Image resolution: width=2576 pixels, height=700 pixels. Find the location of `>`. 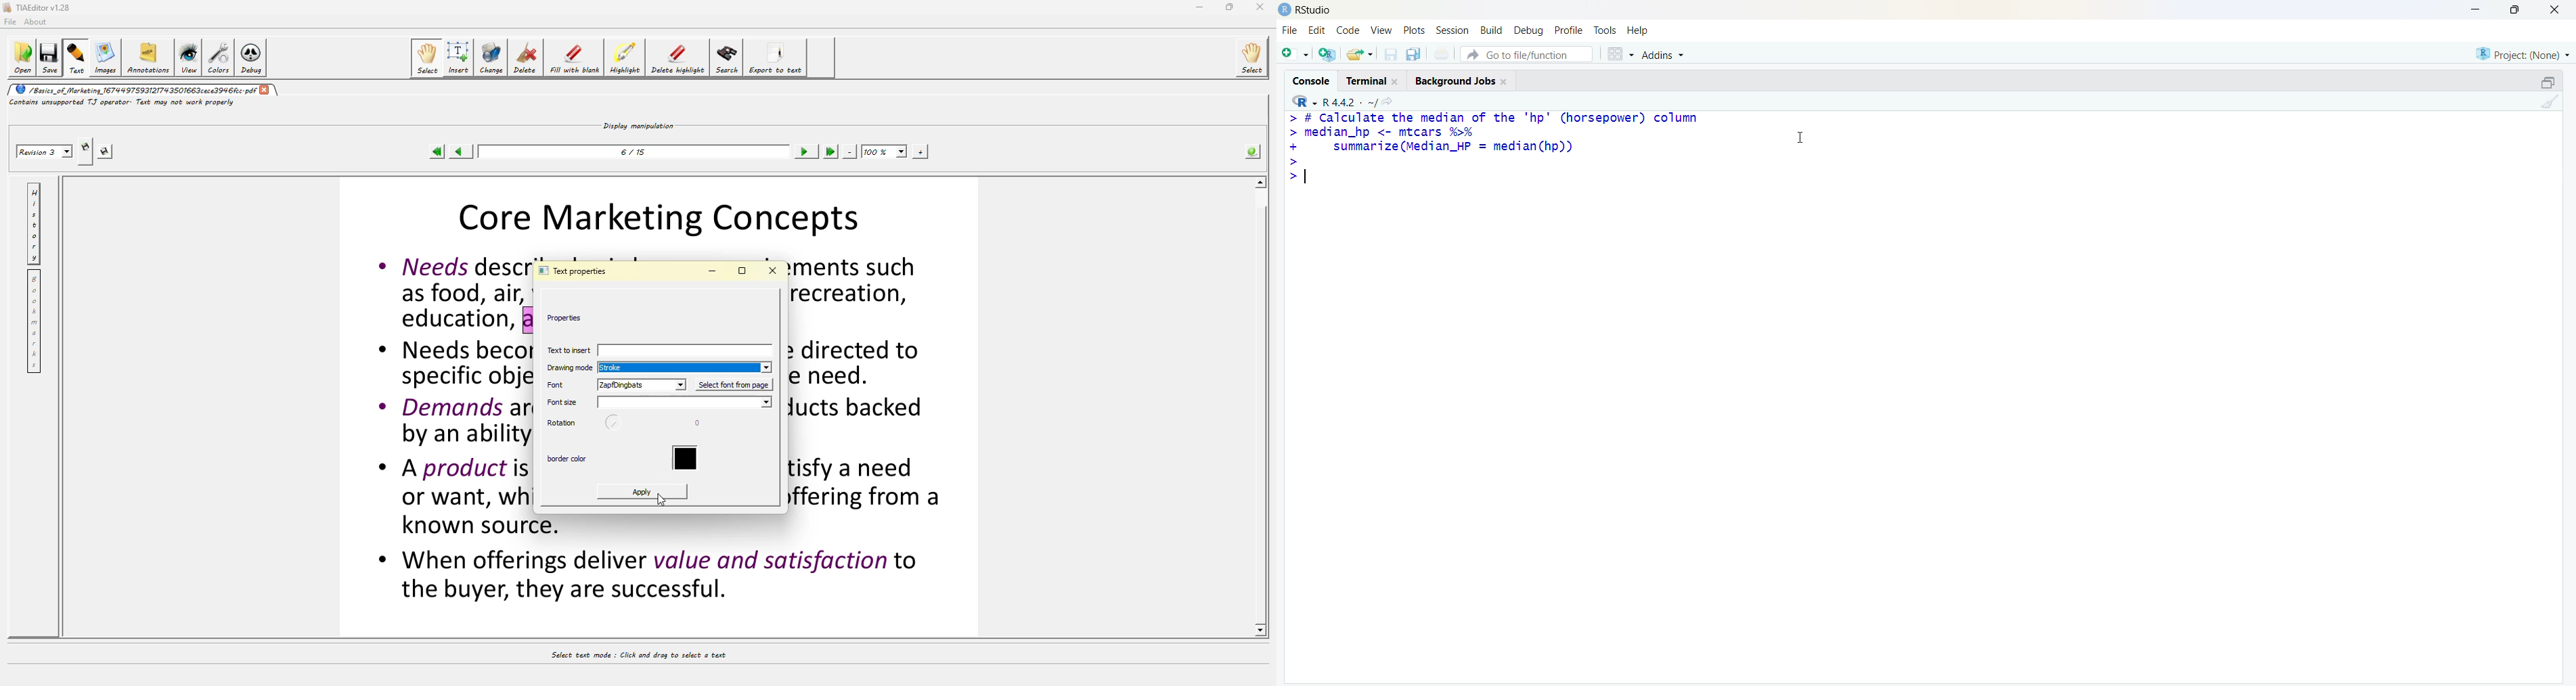

> is located at coordinates (1294, 175).